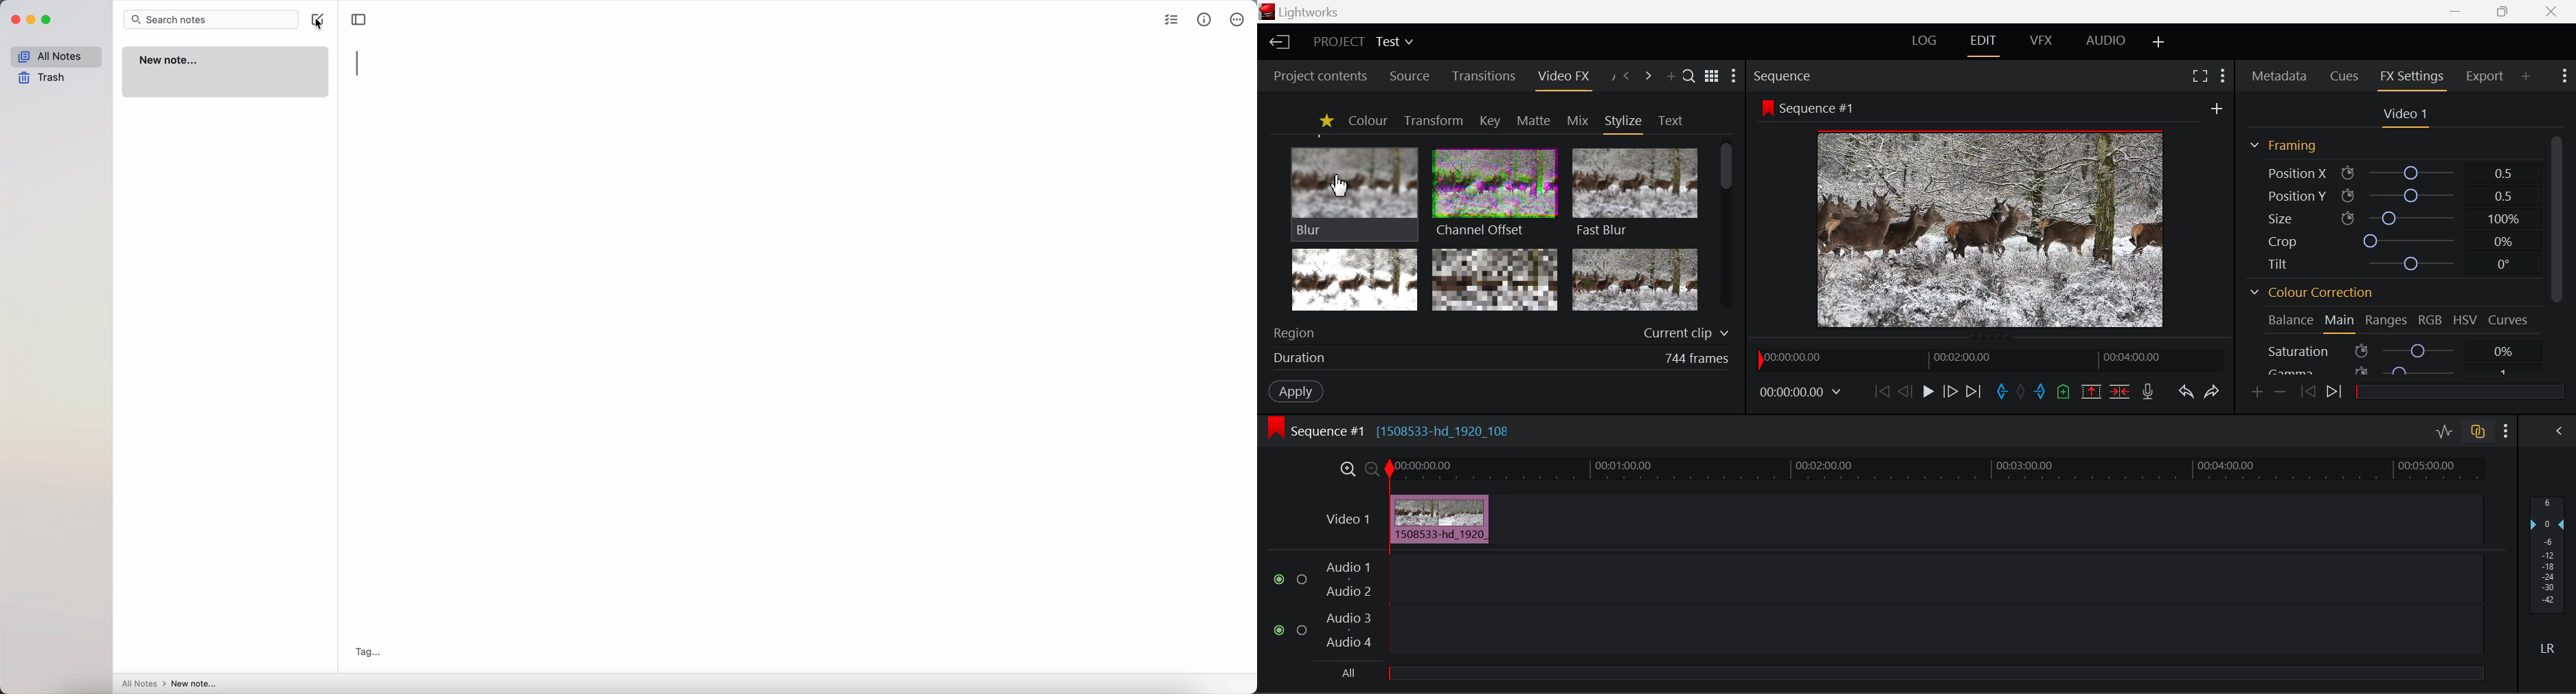 The image size is (2576, 700). Describe the element at coordinates (1362, 43) in the screenshot. I see `Project Title` at that location.